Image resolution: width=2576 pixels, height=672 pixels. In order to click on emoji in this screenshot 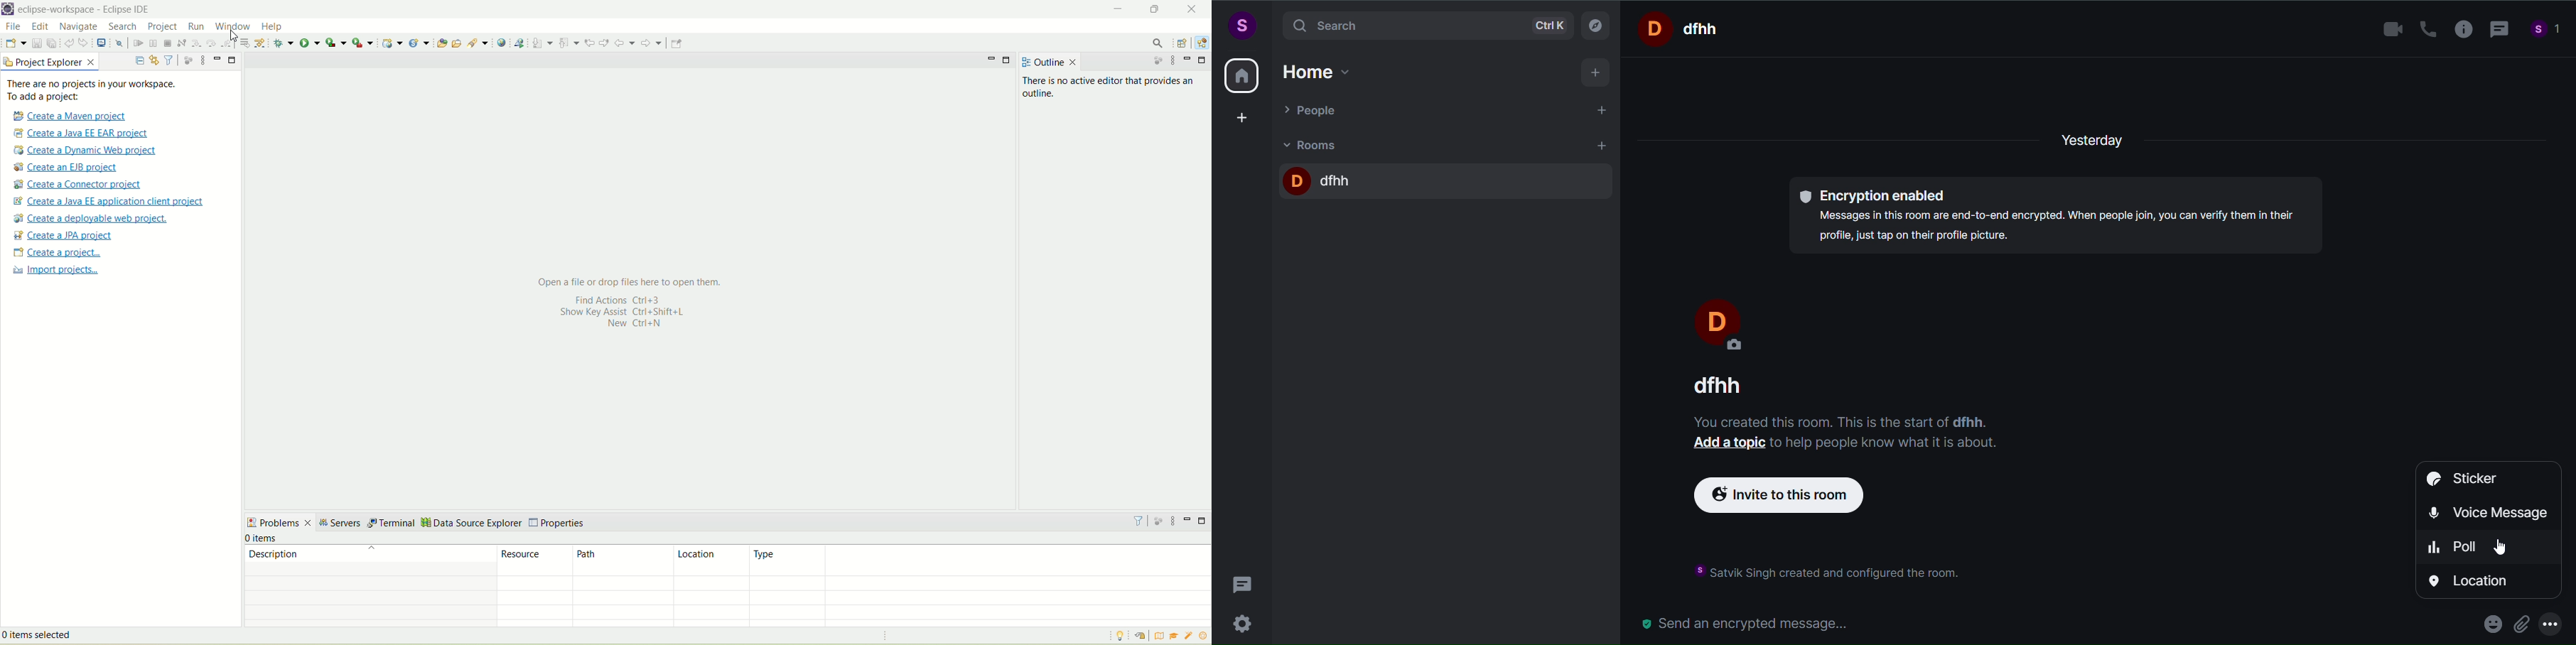, I will do `click(2488, 624)`.